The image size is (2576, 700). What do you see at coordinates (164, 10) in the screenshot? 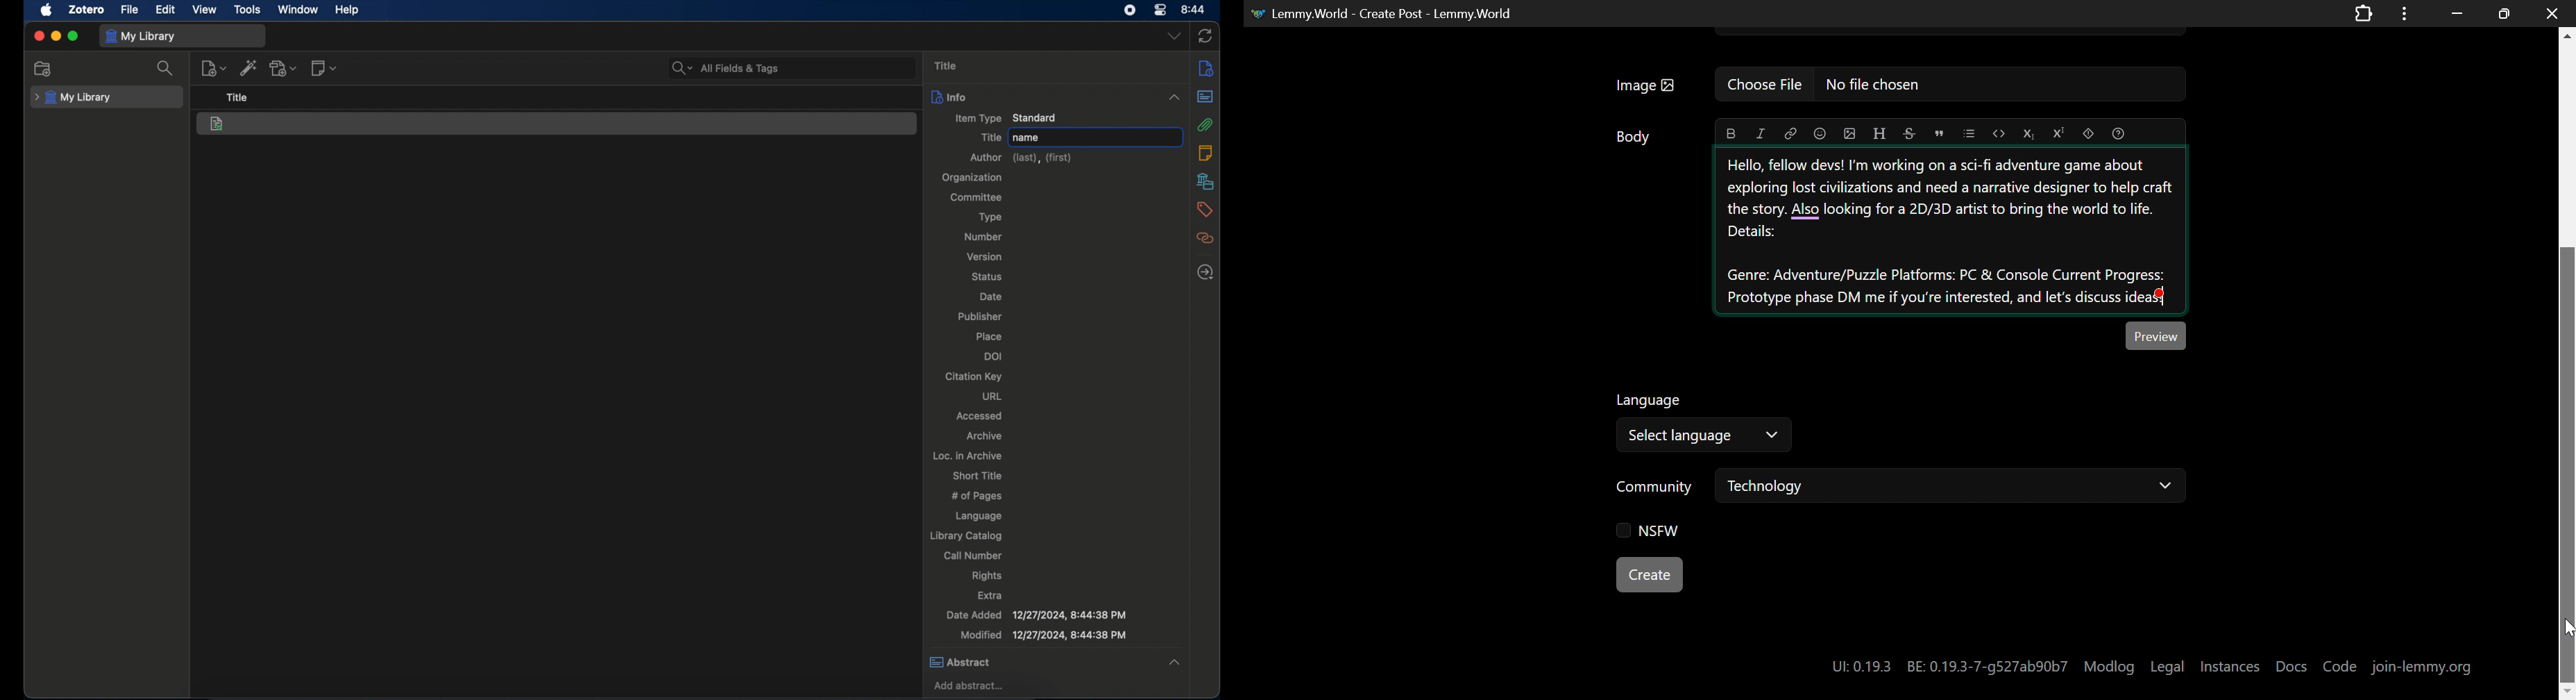
I see `edit` at bounding box center [164, 10].